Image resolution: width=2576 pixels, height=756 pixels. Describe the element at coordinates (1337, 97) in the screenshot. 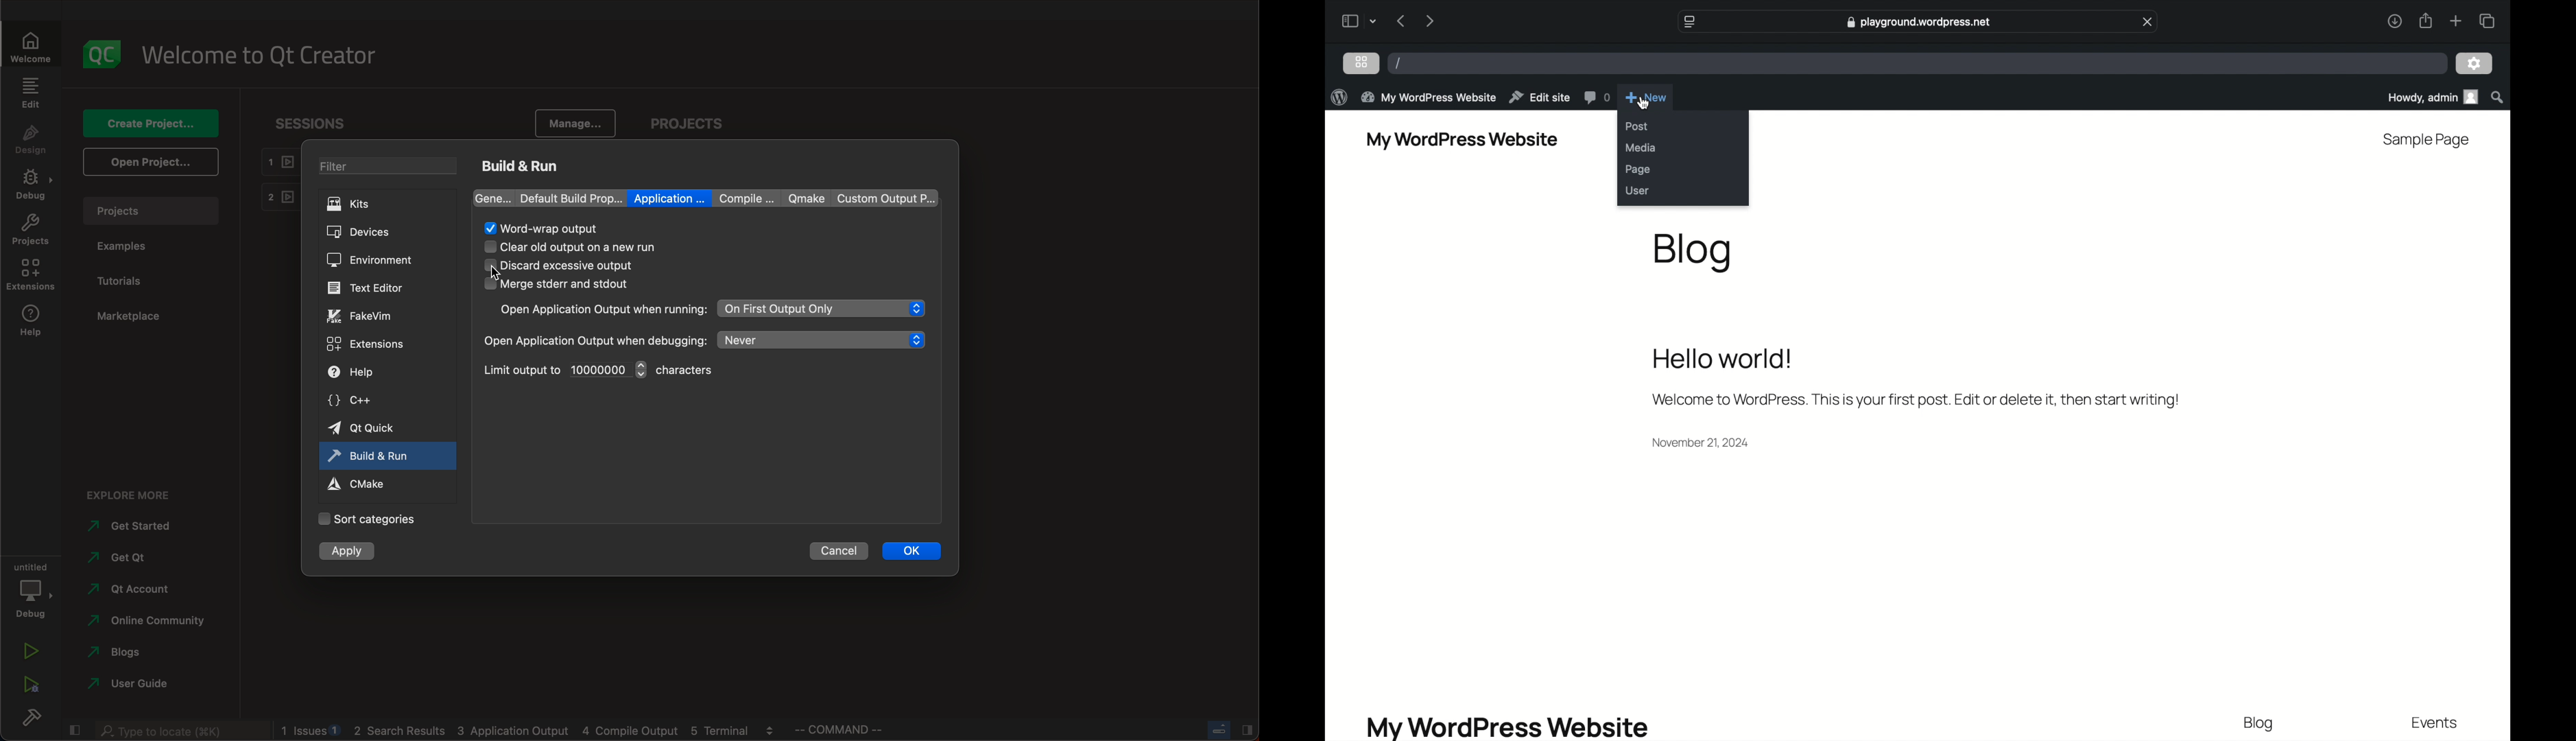

I see `wordpress` at that location.